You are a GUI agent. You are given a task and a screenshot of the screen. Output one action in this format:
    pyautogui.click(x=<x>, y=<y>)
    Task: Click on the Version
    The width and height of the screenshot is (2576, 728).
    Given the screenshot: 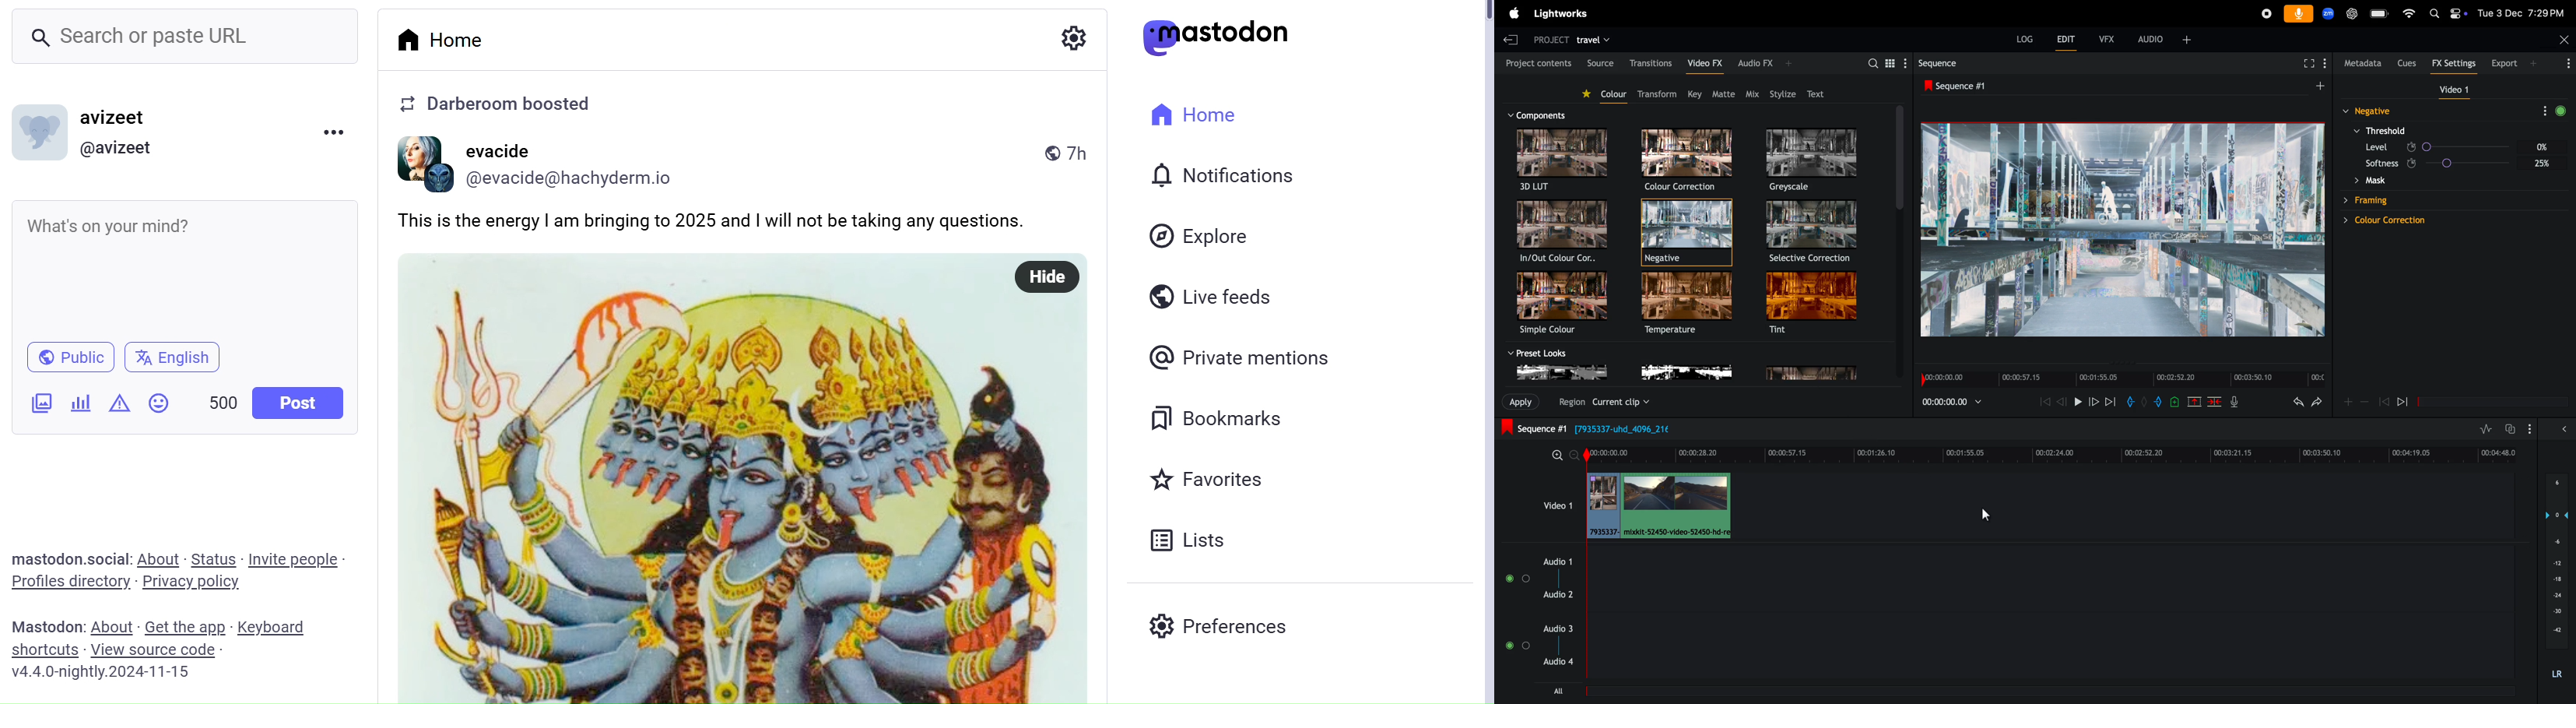 What is the action you would take?
    pyautogui.click(x=104, y=672)
    